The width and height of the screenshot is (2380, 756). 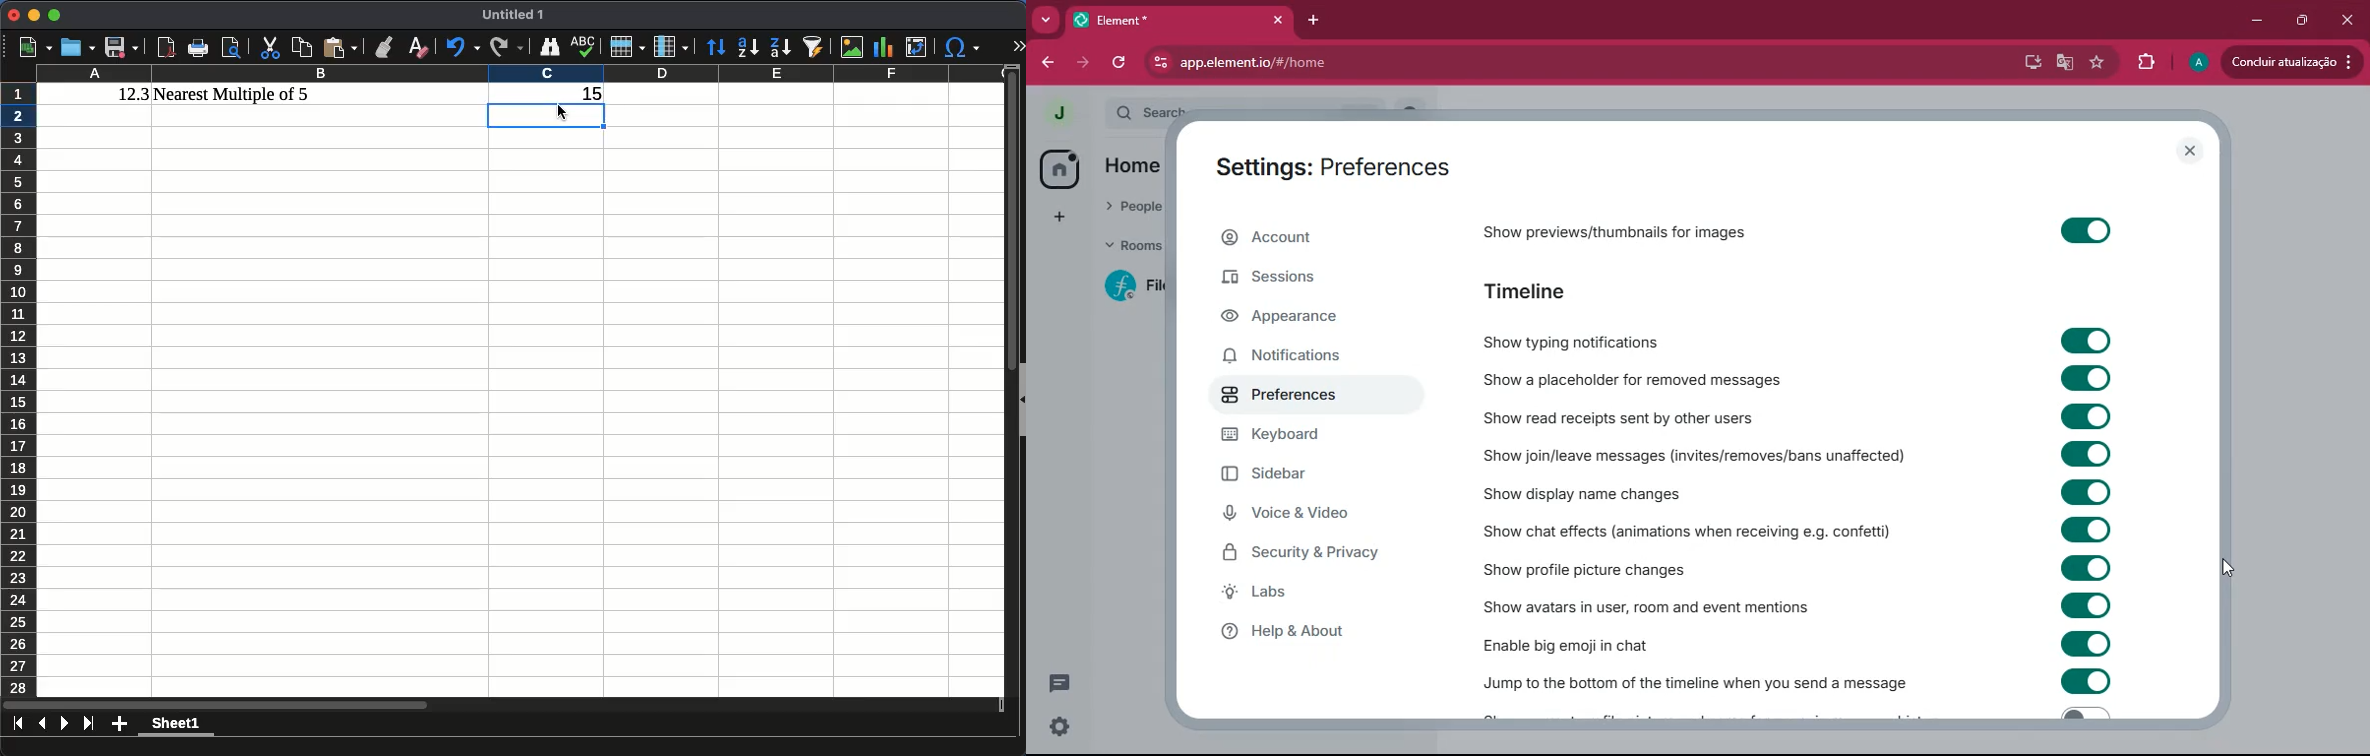 What do you see at coordinates (1149, 107) in the screenshot?
I see `search` at bounding box center [1149, 107].